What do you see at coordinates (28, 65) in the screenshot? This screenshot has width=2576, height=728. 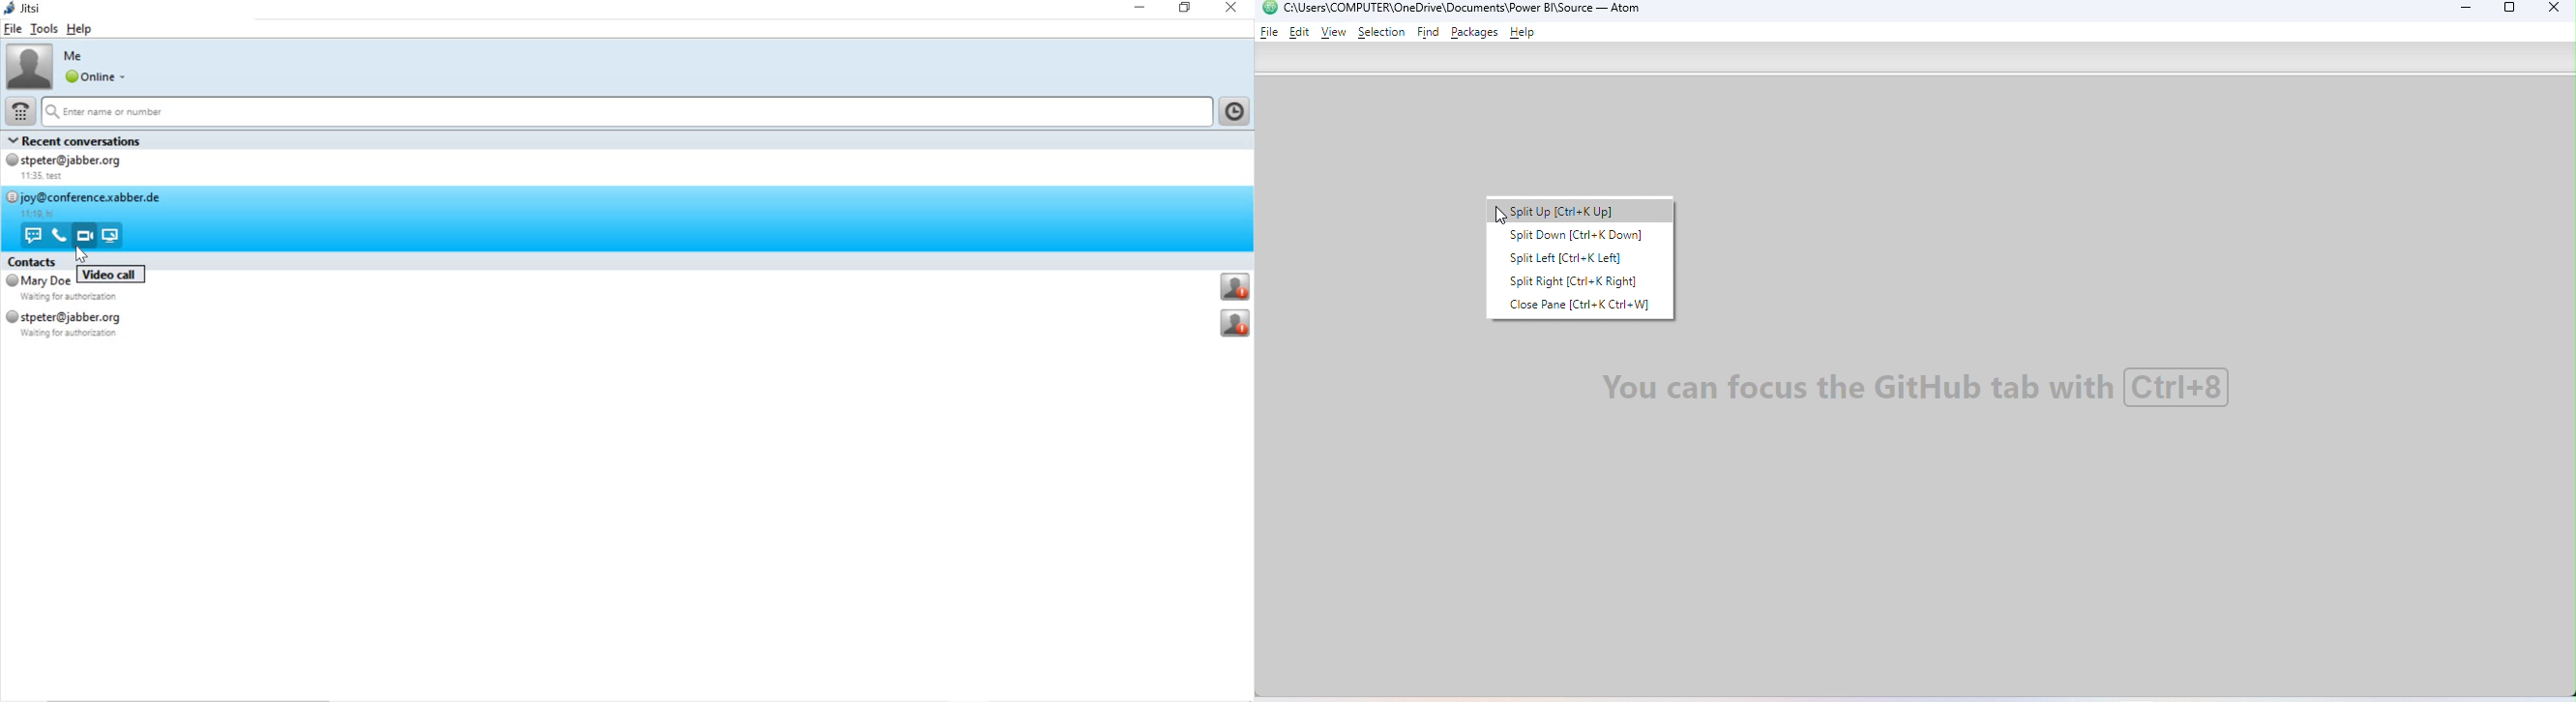 I see `account picture` at bounding box center [28, 65].